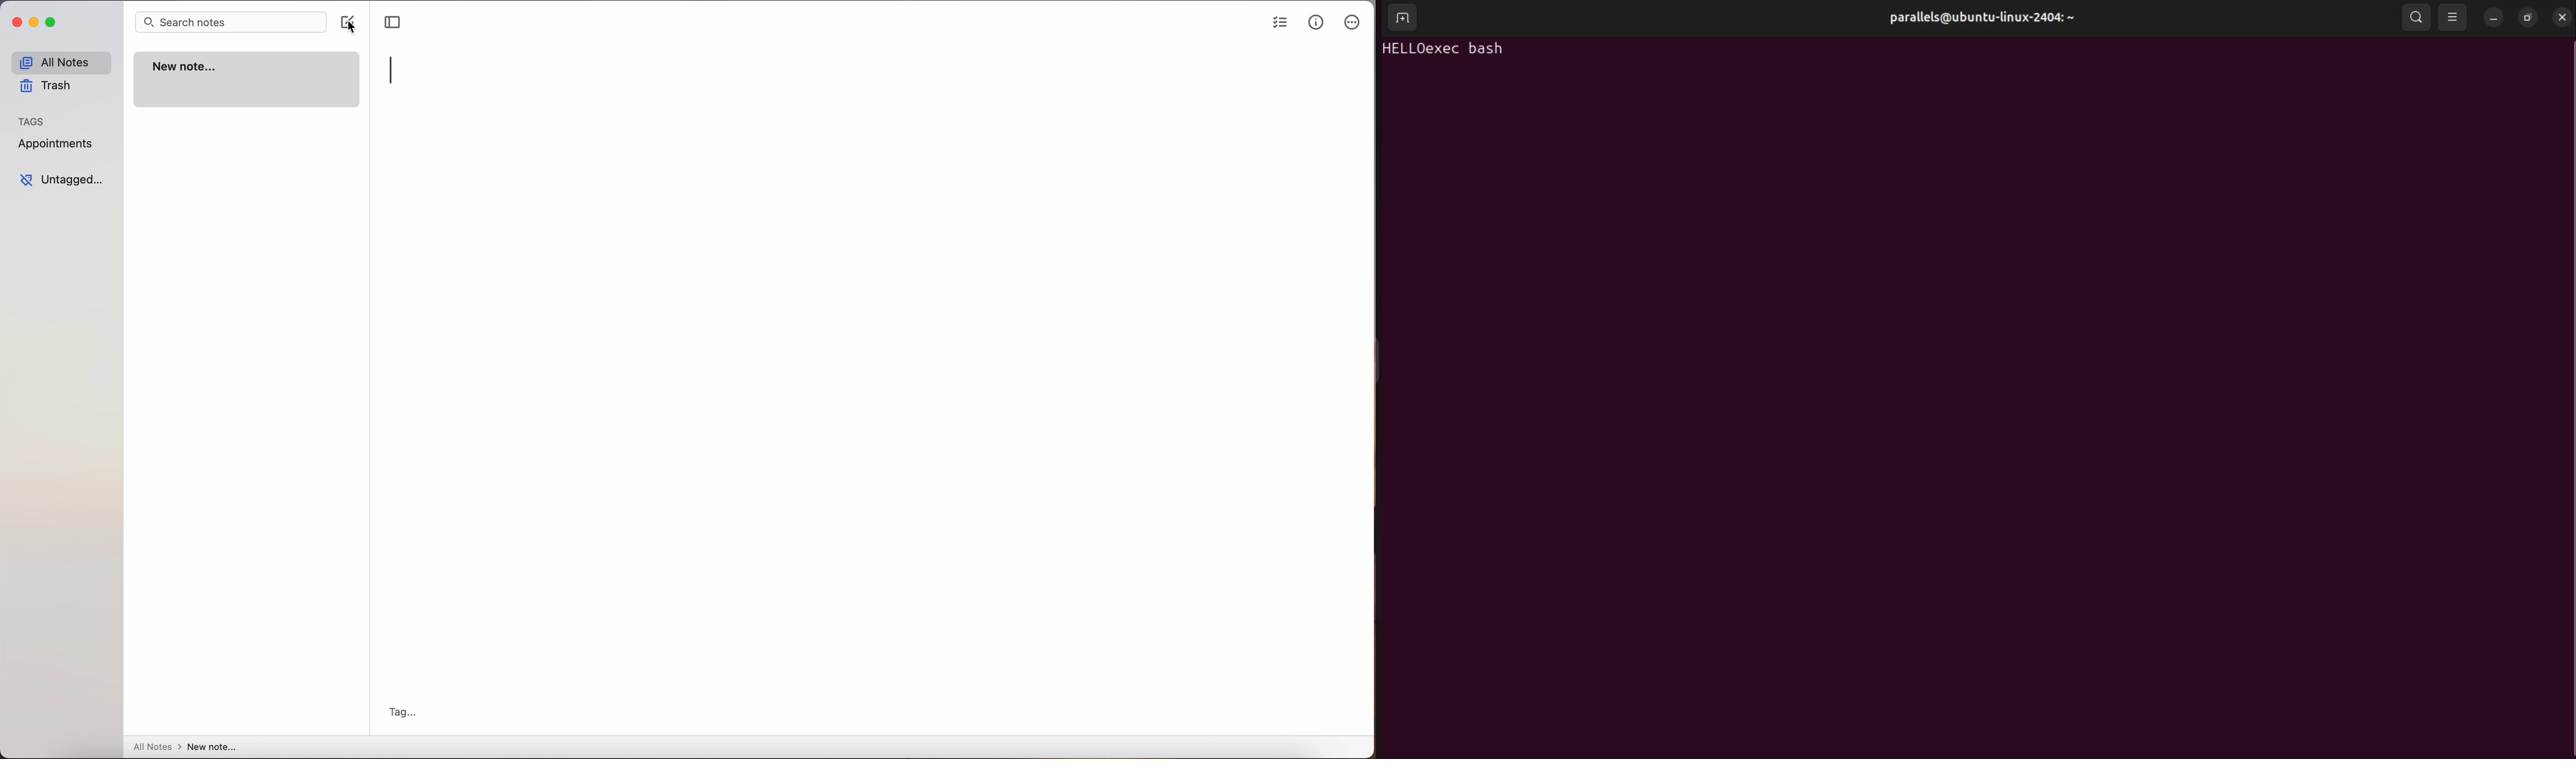  I want to click on cursor, so click(354, 29).